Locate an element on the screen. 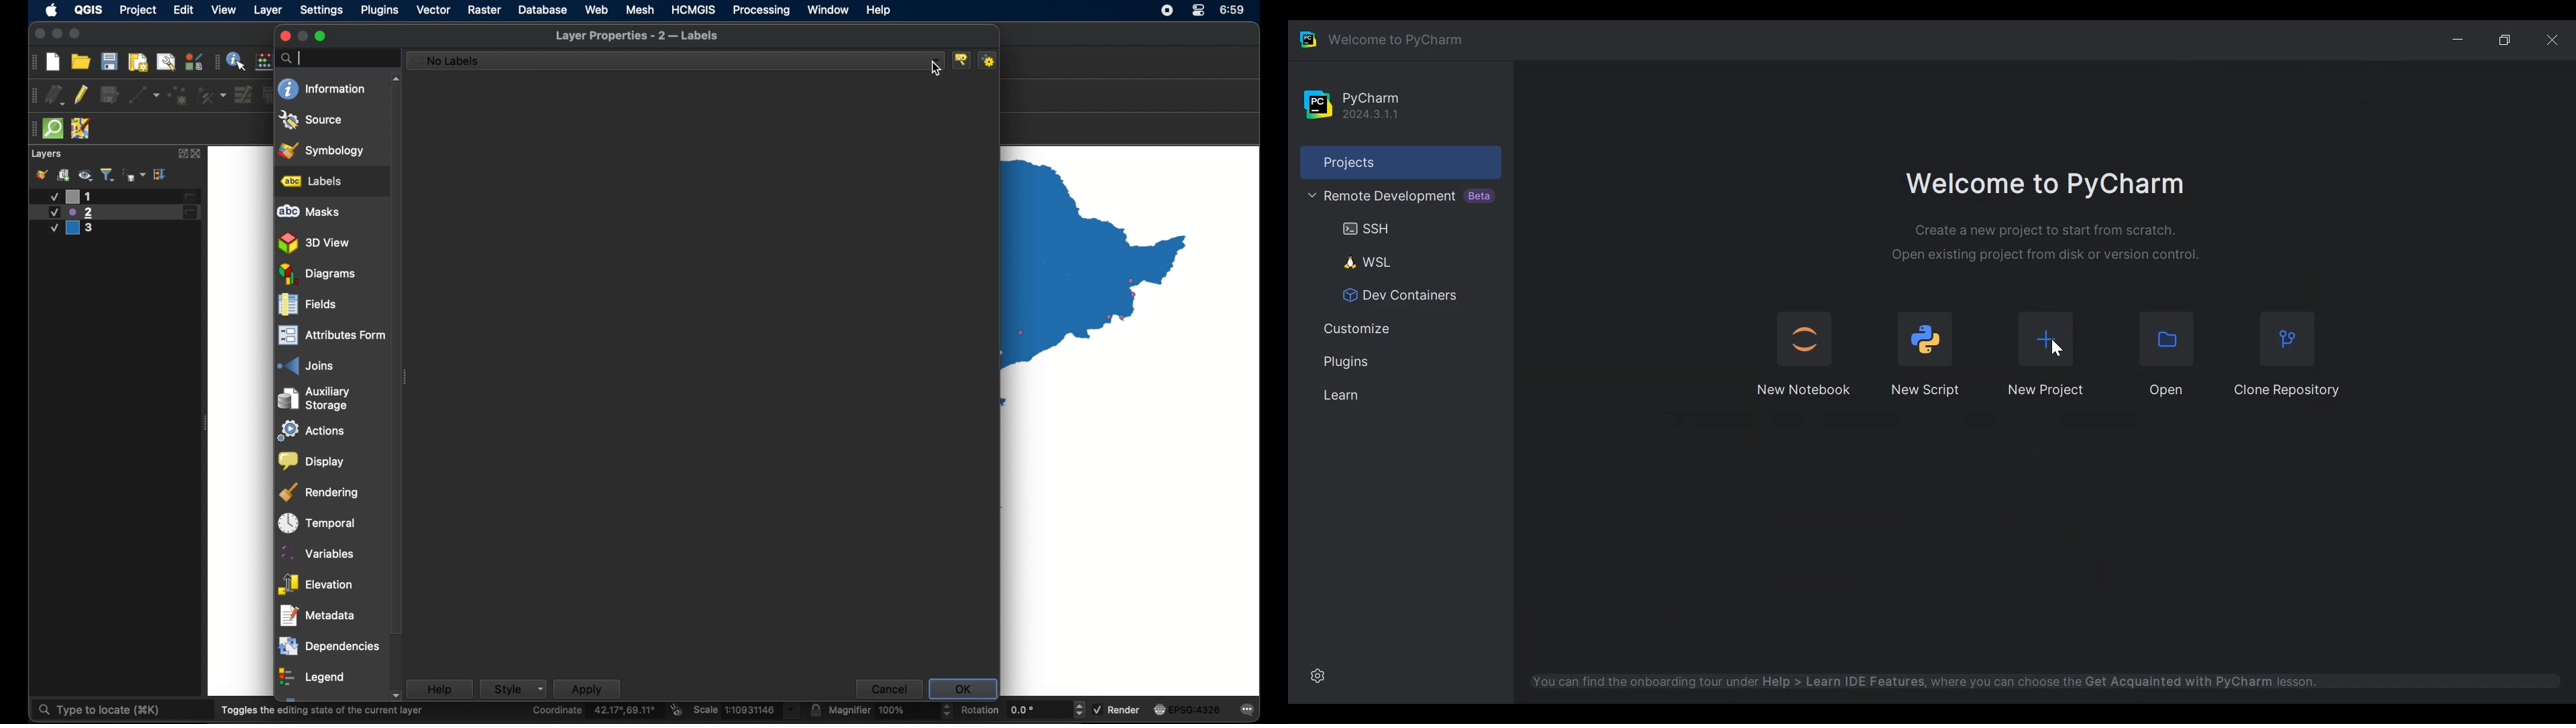  coordinate is located at coordinates (596, 711).